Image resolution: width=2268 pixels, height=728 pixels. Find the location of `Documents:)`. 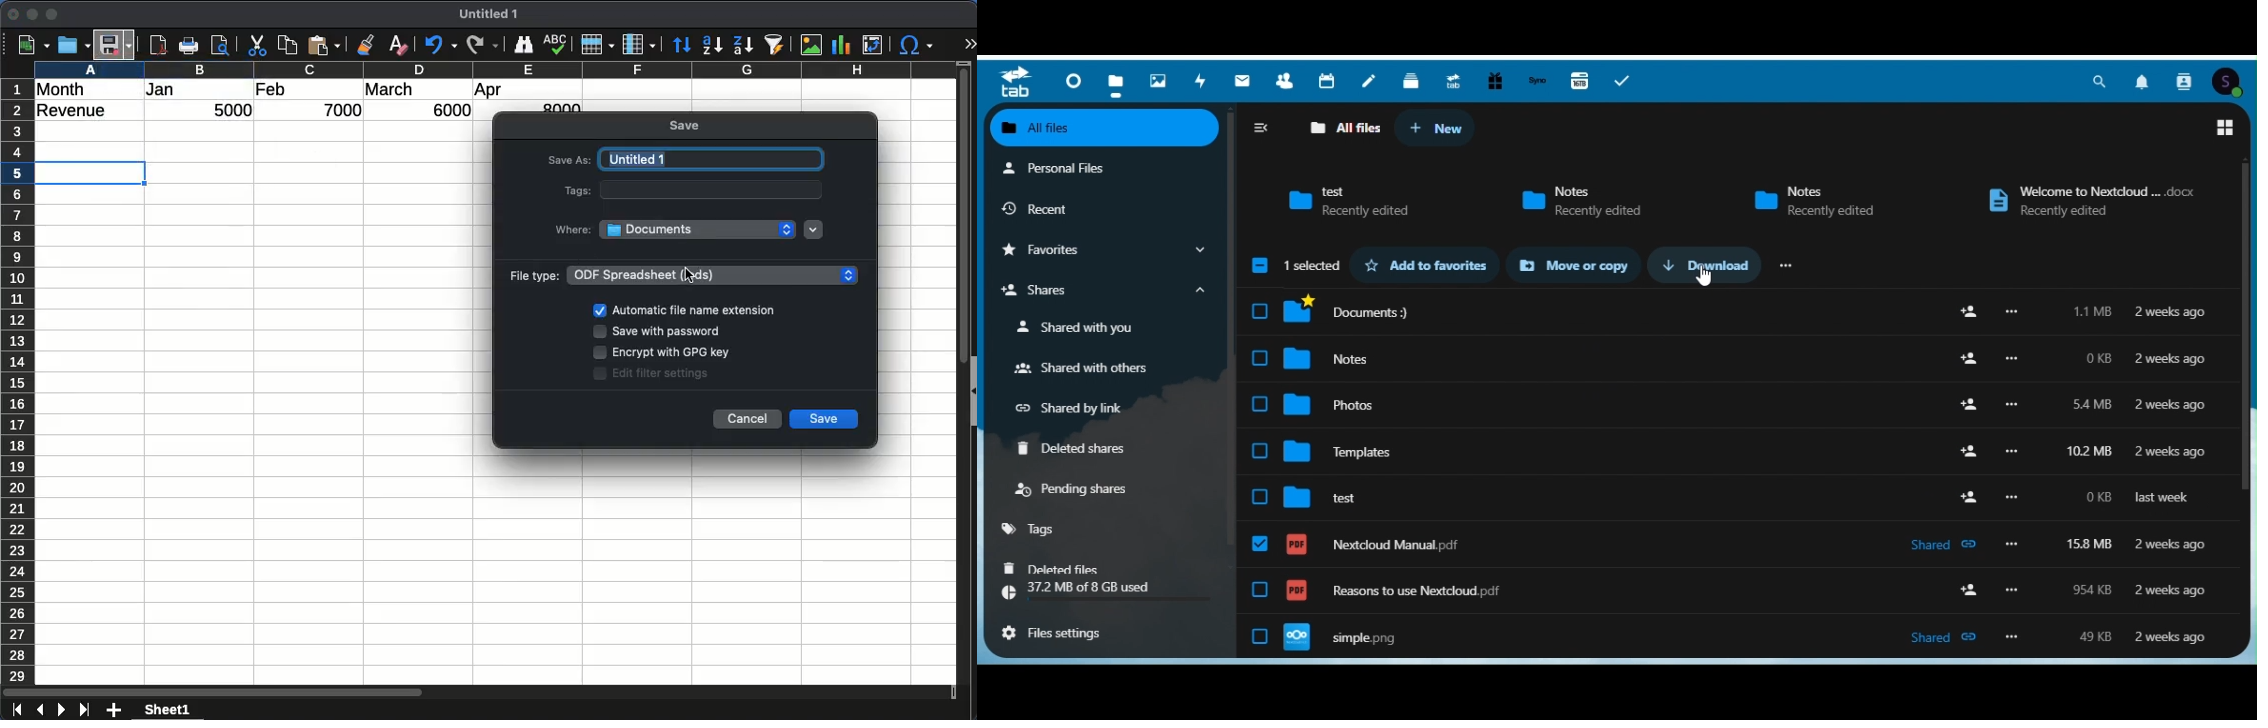

Documents:) is located at coordinates (1737, 311).